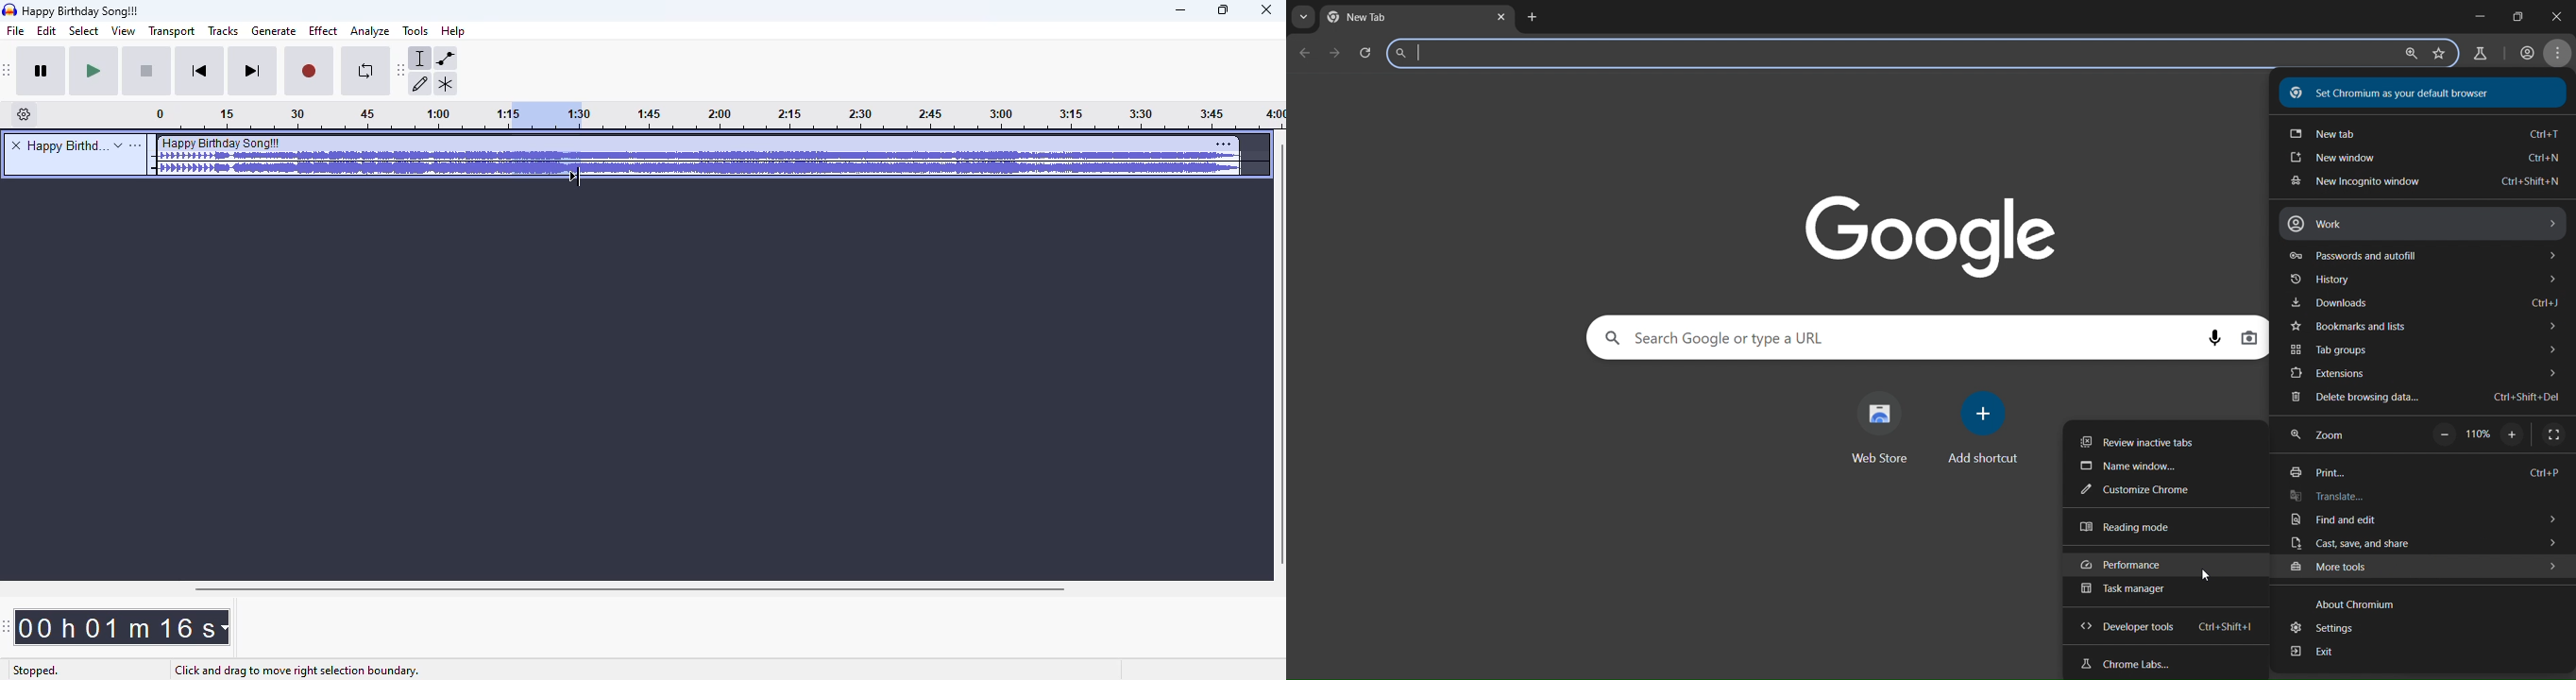 This screenshot has width=2576, height=700. What do you see at coordinates (363, 73) in the screenshot?
I see `enable looping` at bounding box center [363, 73].